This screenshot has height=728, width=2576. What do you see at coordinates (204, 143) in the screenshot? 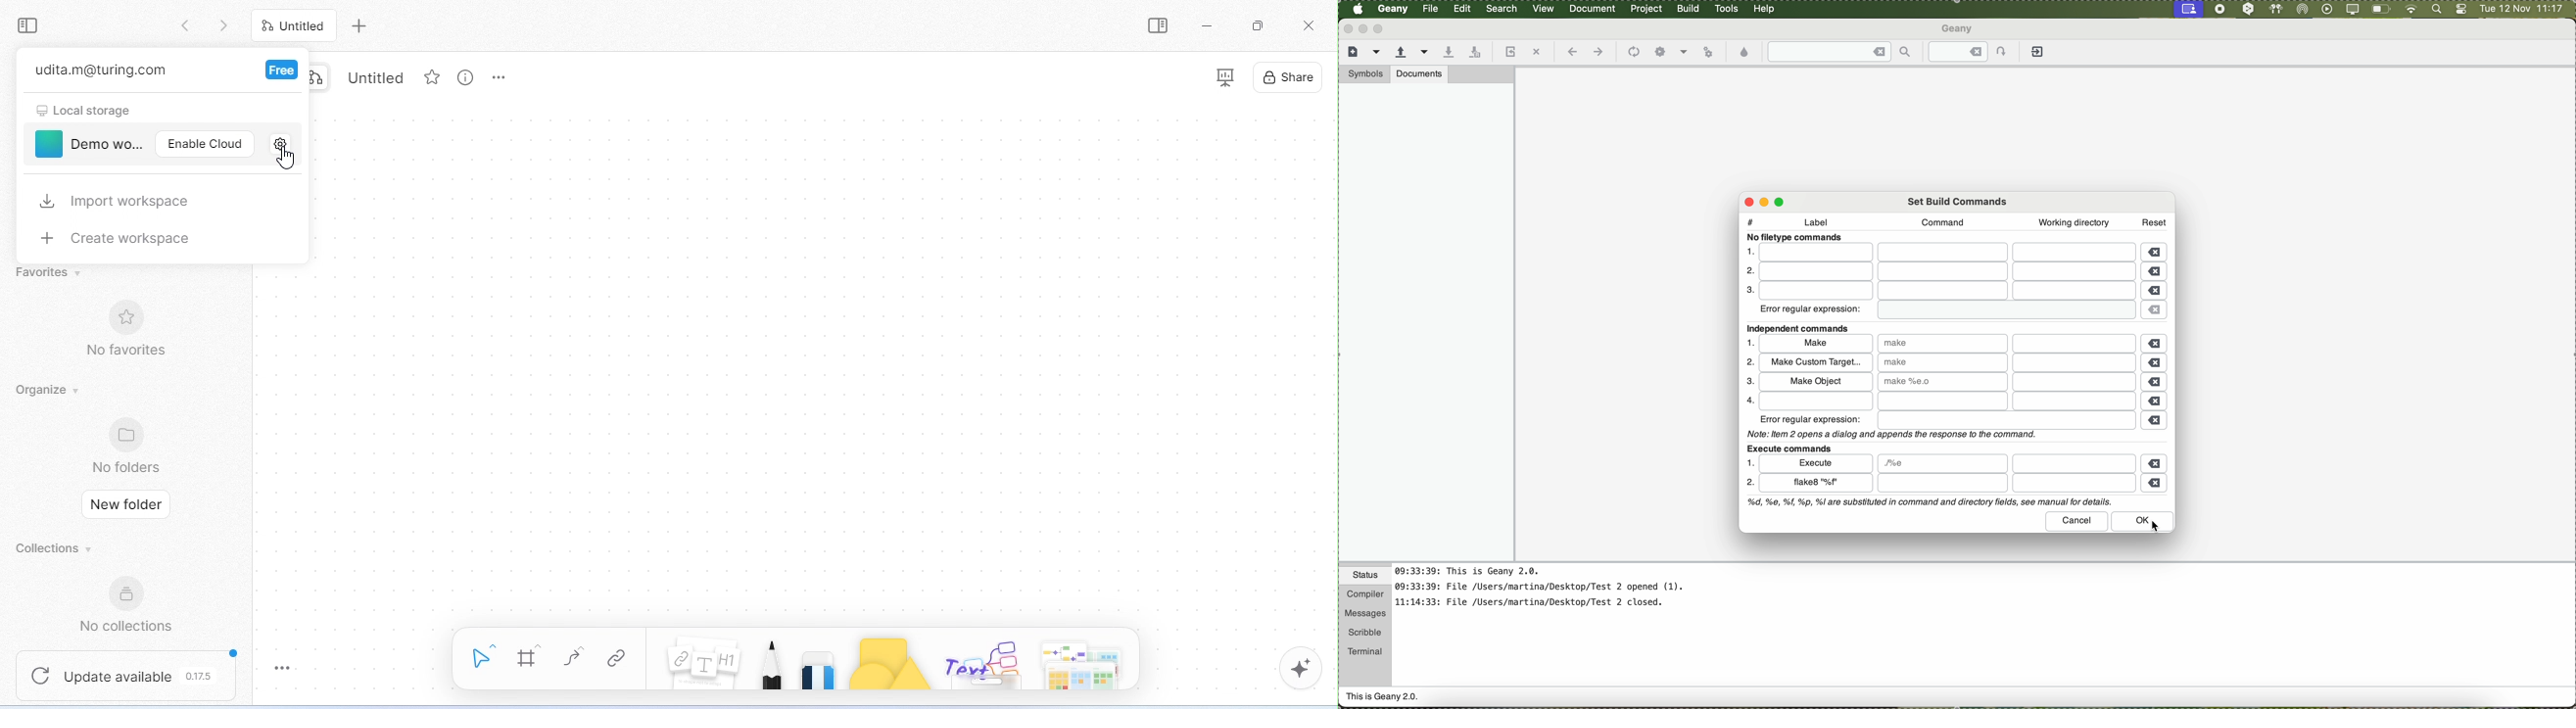
I see `enable cloud` at bounding box center [204, 143].